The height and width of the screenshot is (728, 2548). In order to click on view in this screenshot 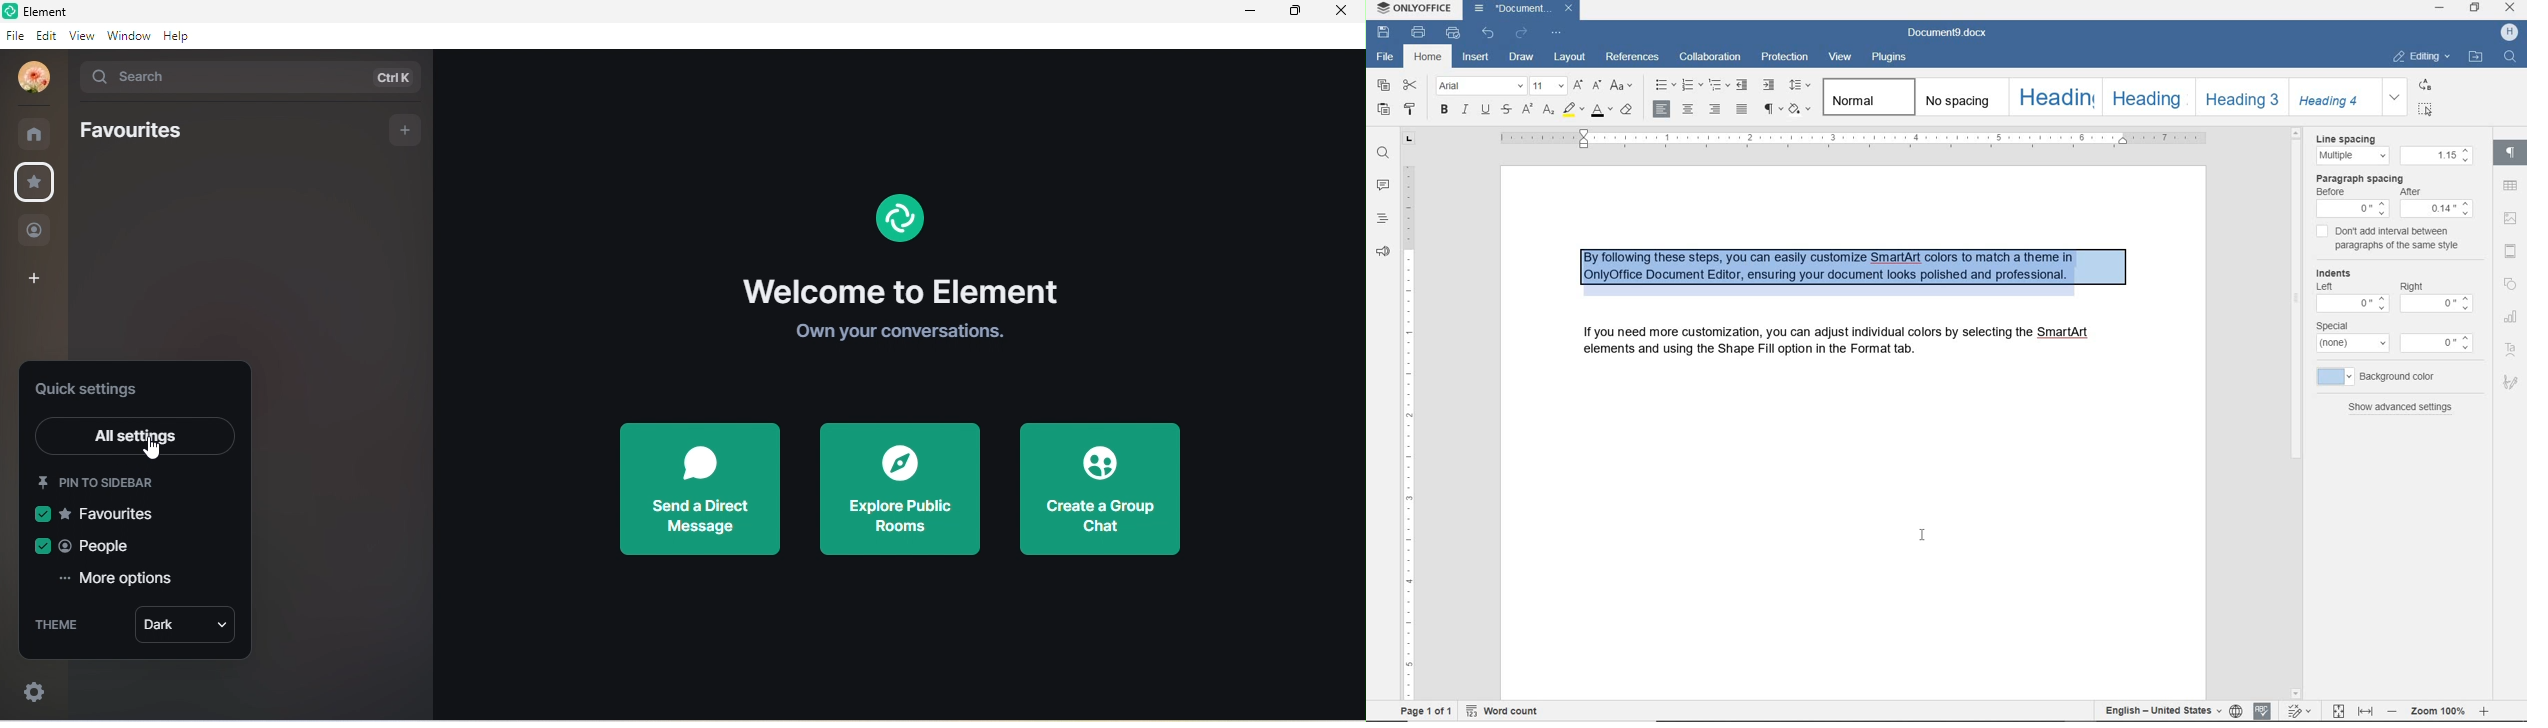, I will do `click(80, 38)`.